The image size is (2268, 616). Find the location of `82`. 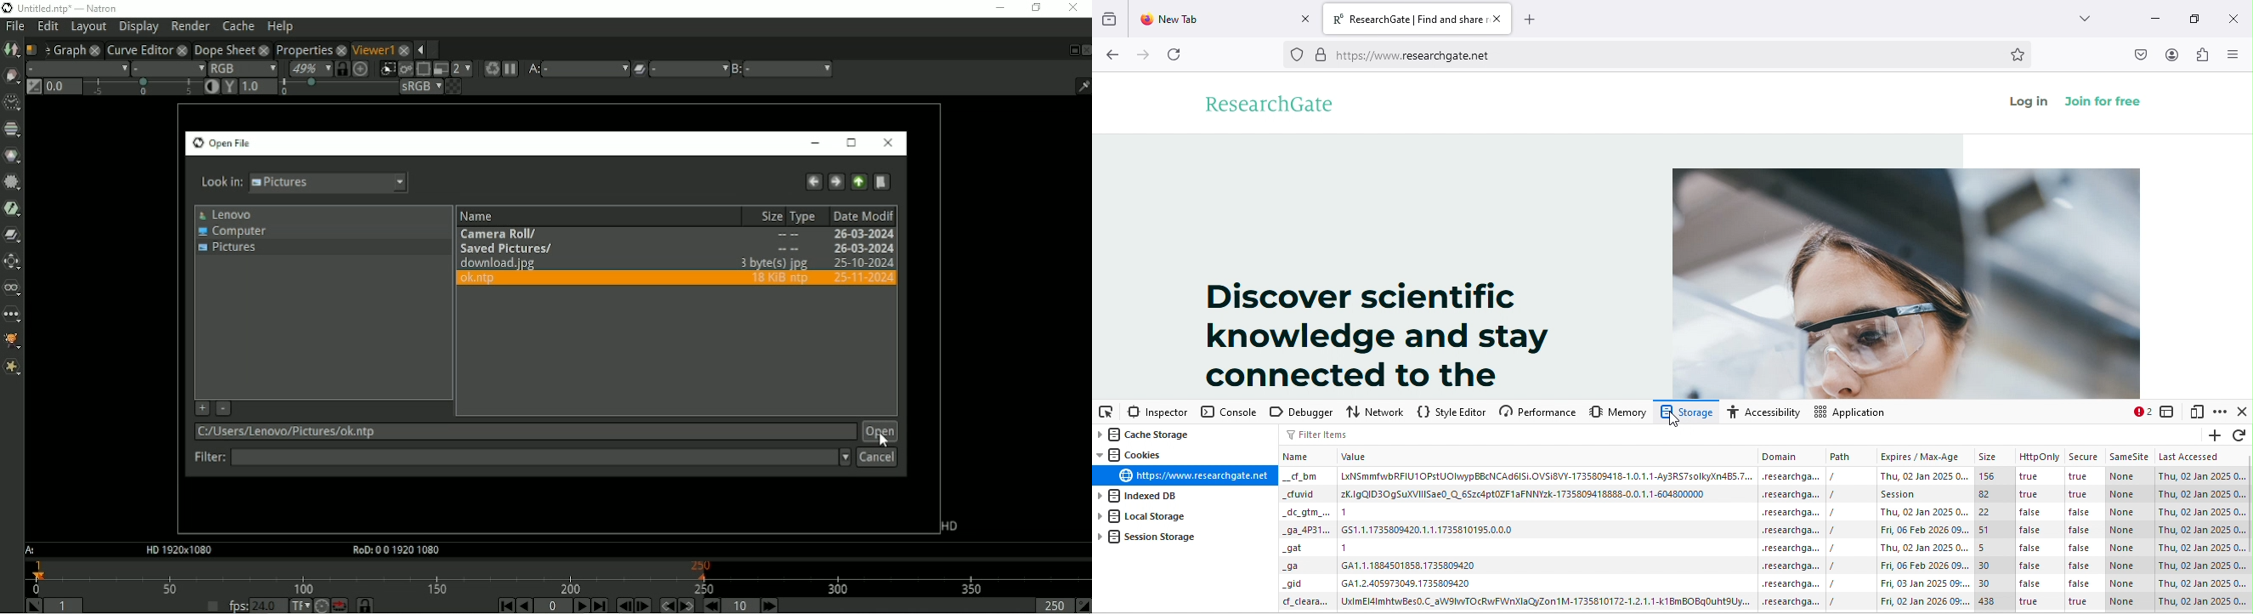

82 is located at coordinates (1986, 494).